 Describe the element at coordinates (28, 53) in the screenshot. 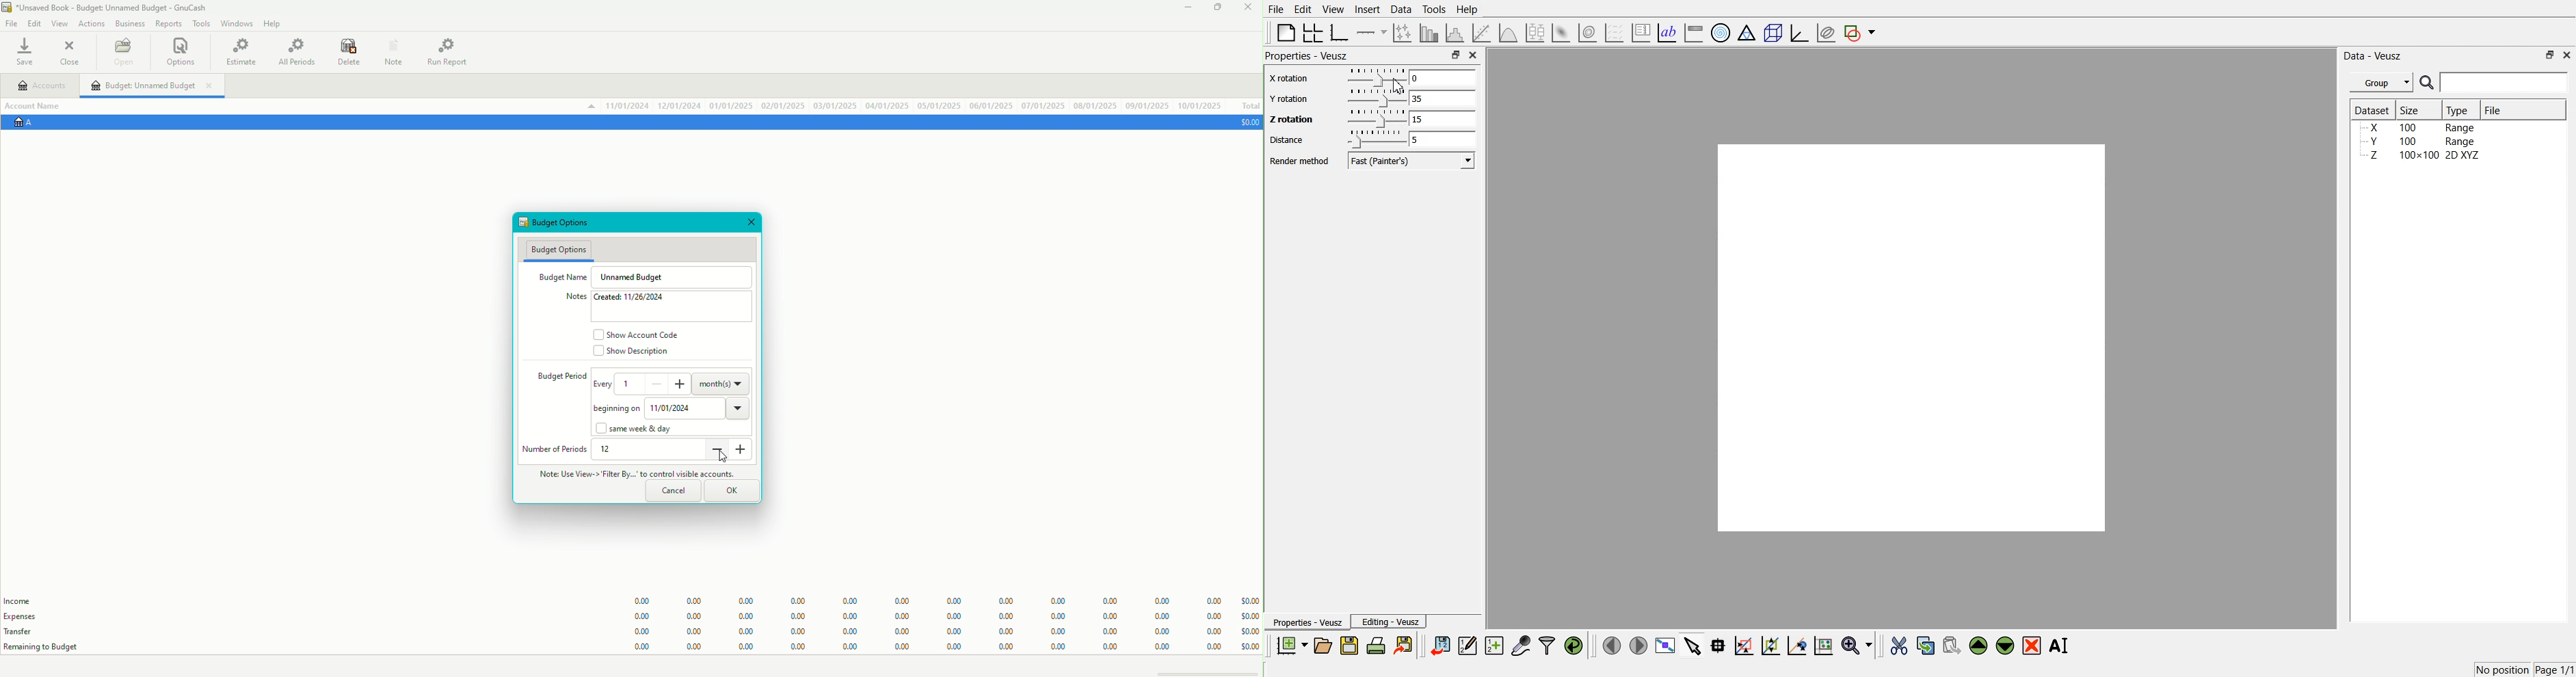

I see `Save` at that location.